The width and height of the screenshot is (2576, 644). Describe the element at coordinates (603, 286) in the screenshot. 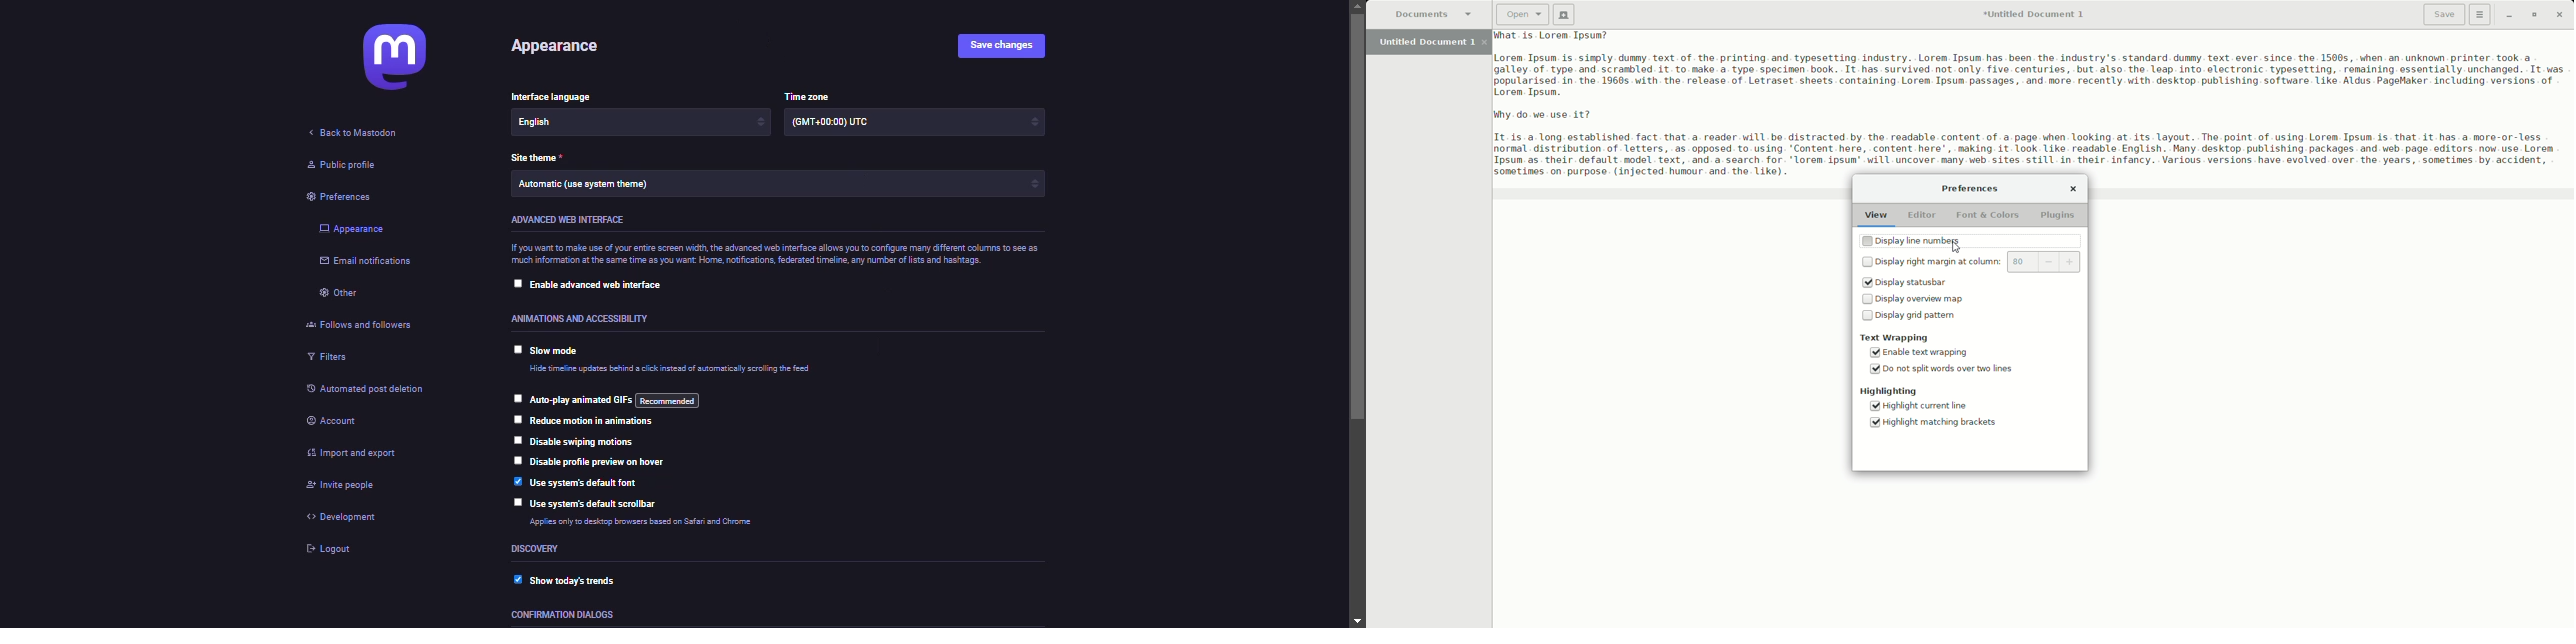

I see `enable advanced web interface` at that location.